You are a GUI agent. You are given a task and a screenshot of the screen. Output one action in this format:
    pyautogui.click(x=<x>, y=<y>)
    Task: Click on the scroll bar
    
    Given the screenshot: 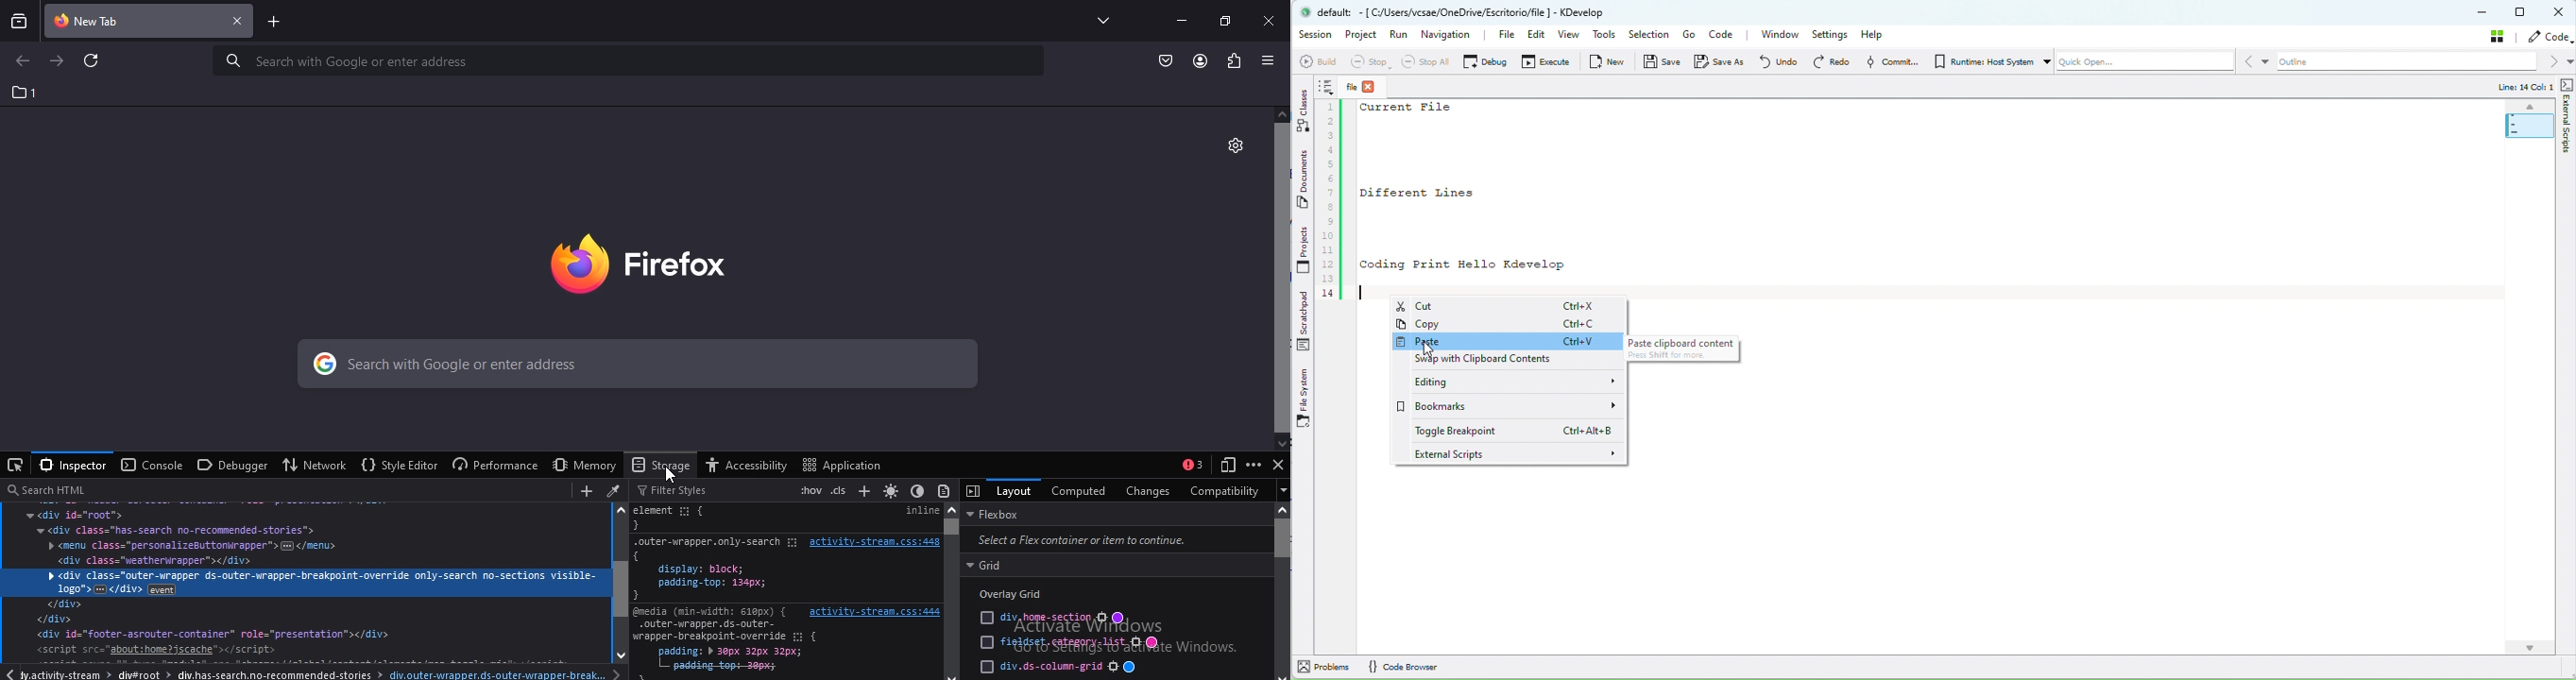 What is the action you would take?
    pyautogui.click(x=622, y=582)
    